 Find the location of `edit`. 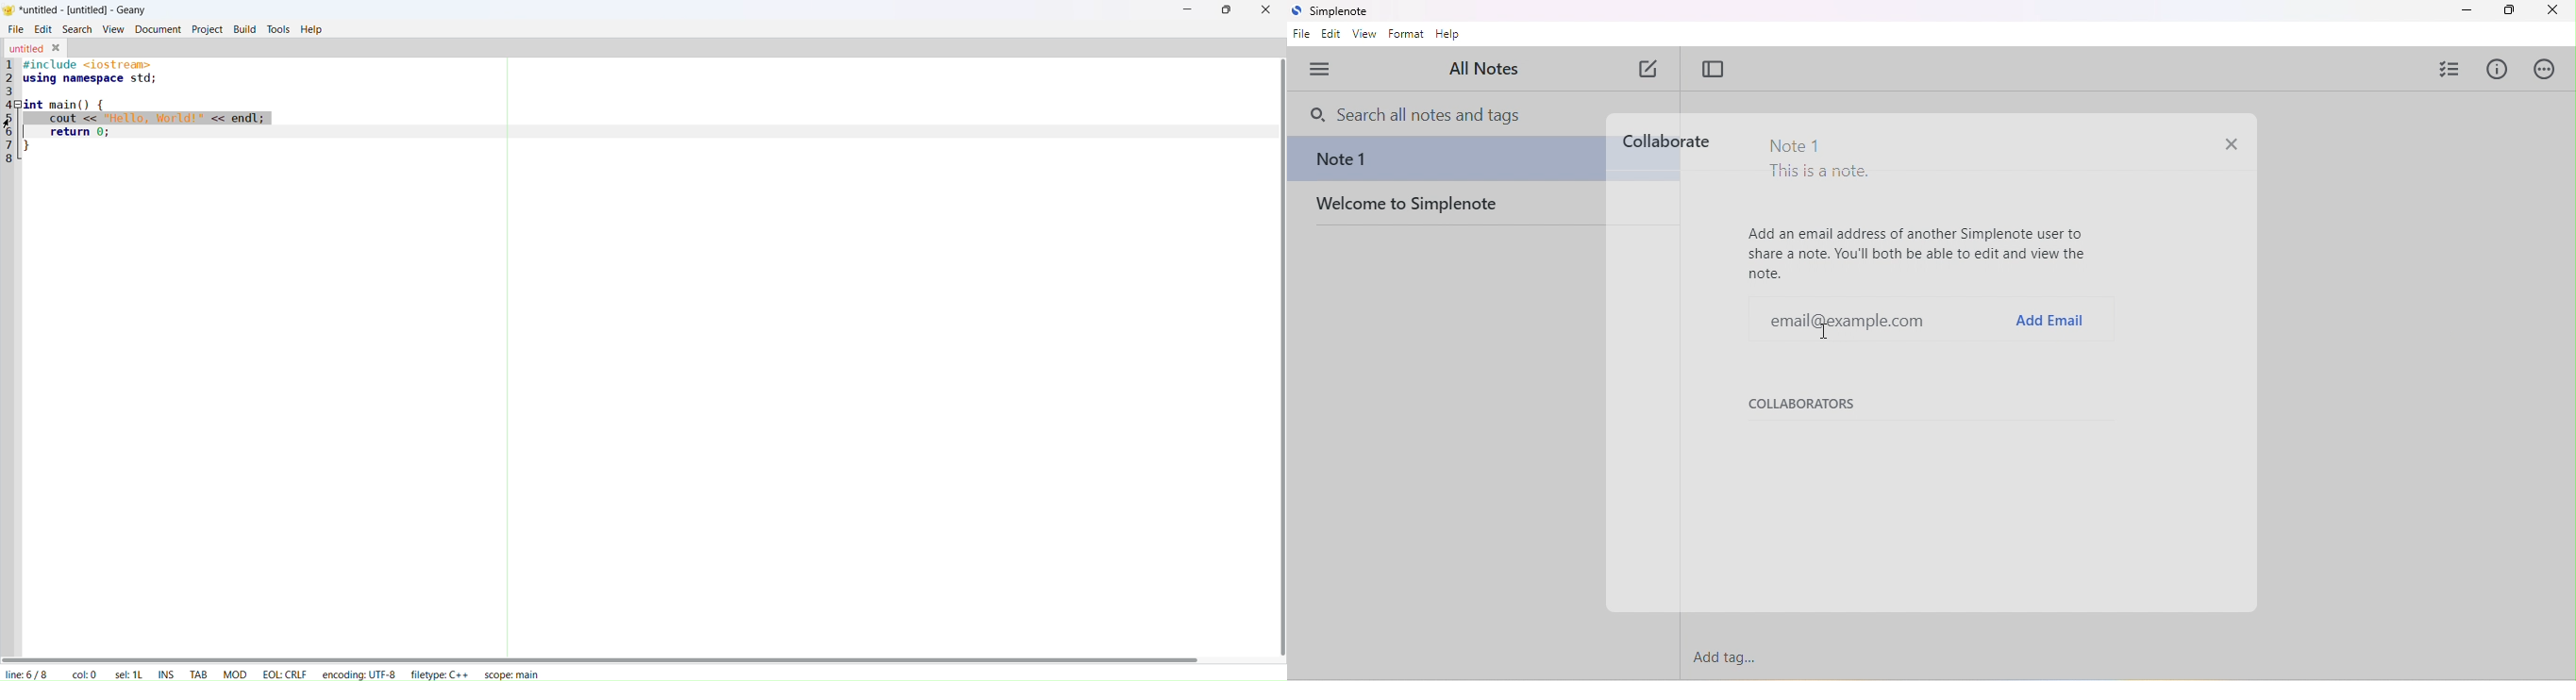

edit is located at coordinates (45, 28).